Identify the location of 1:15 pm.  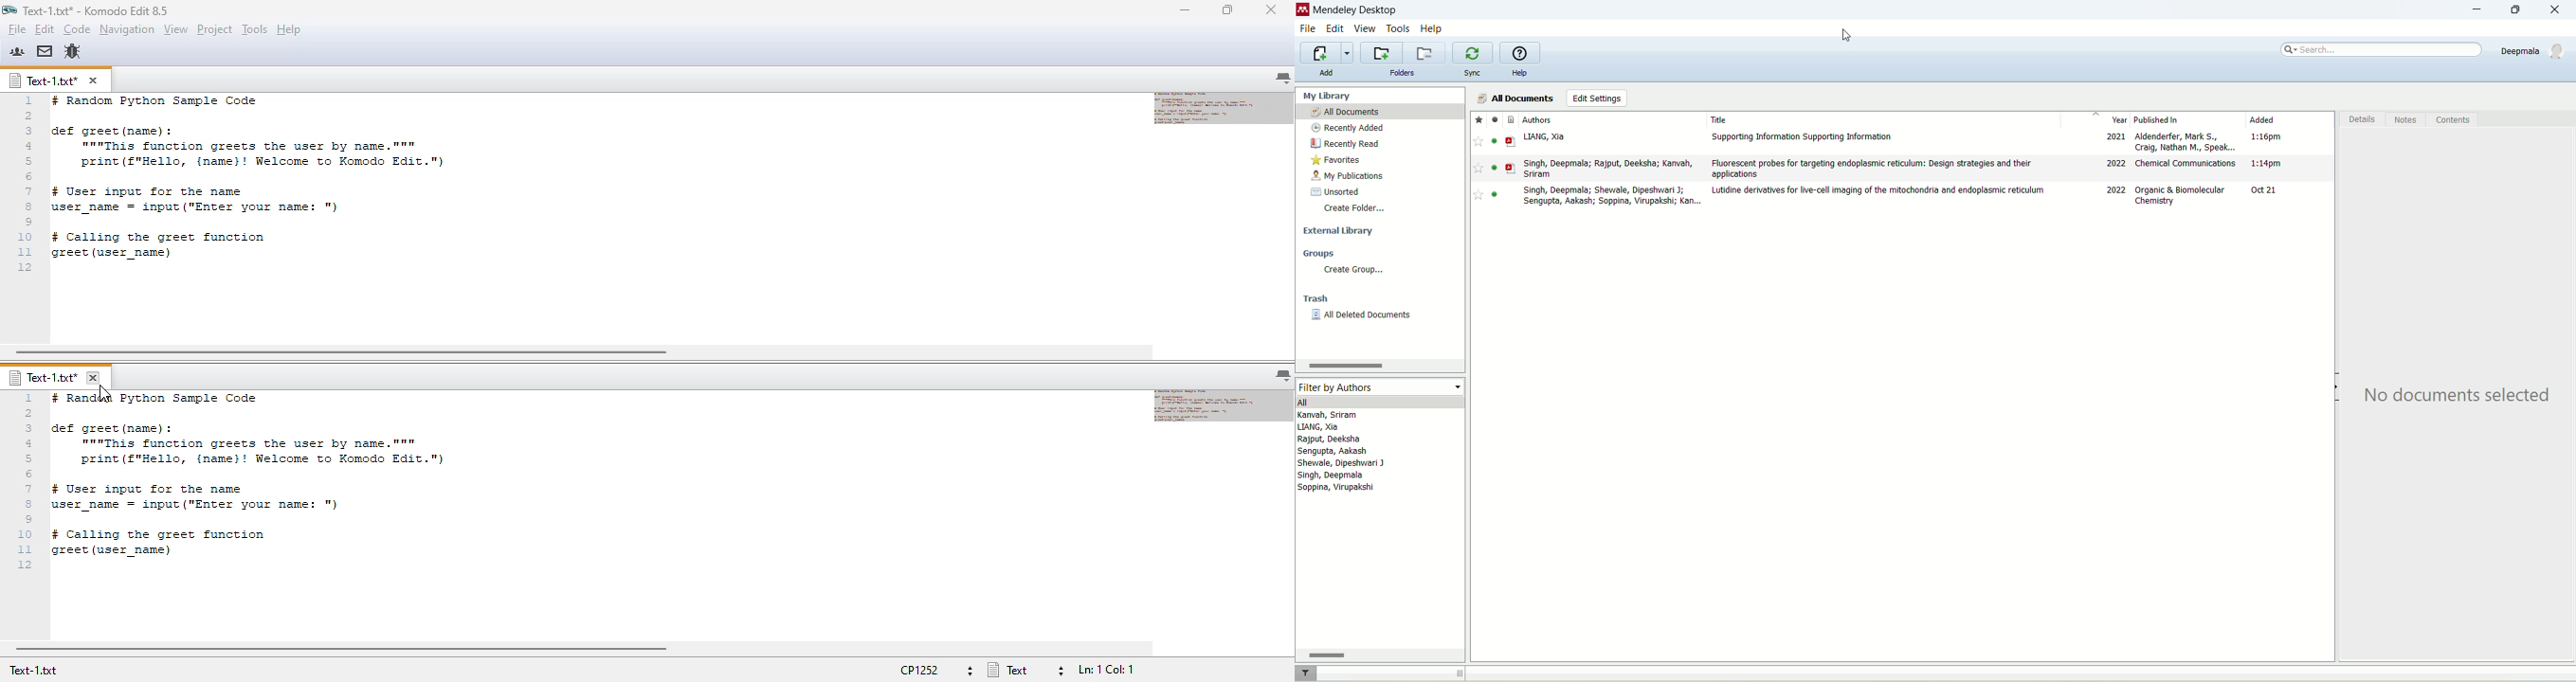
(2277, 137).